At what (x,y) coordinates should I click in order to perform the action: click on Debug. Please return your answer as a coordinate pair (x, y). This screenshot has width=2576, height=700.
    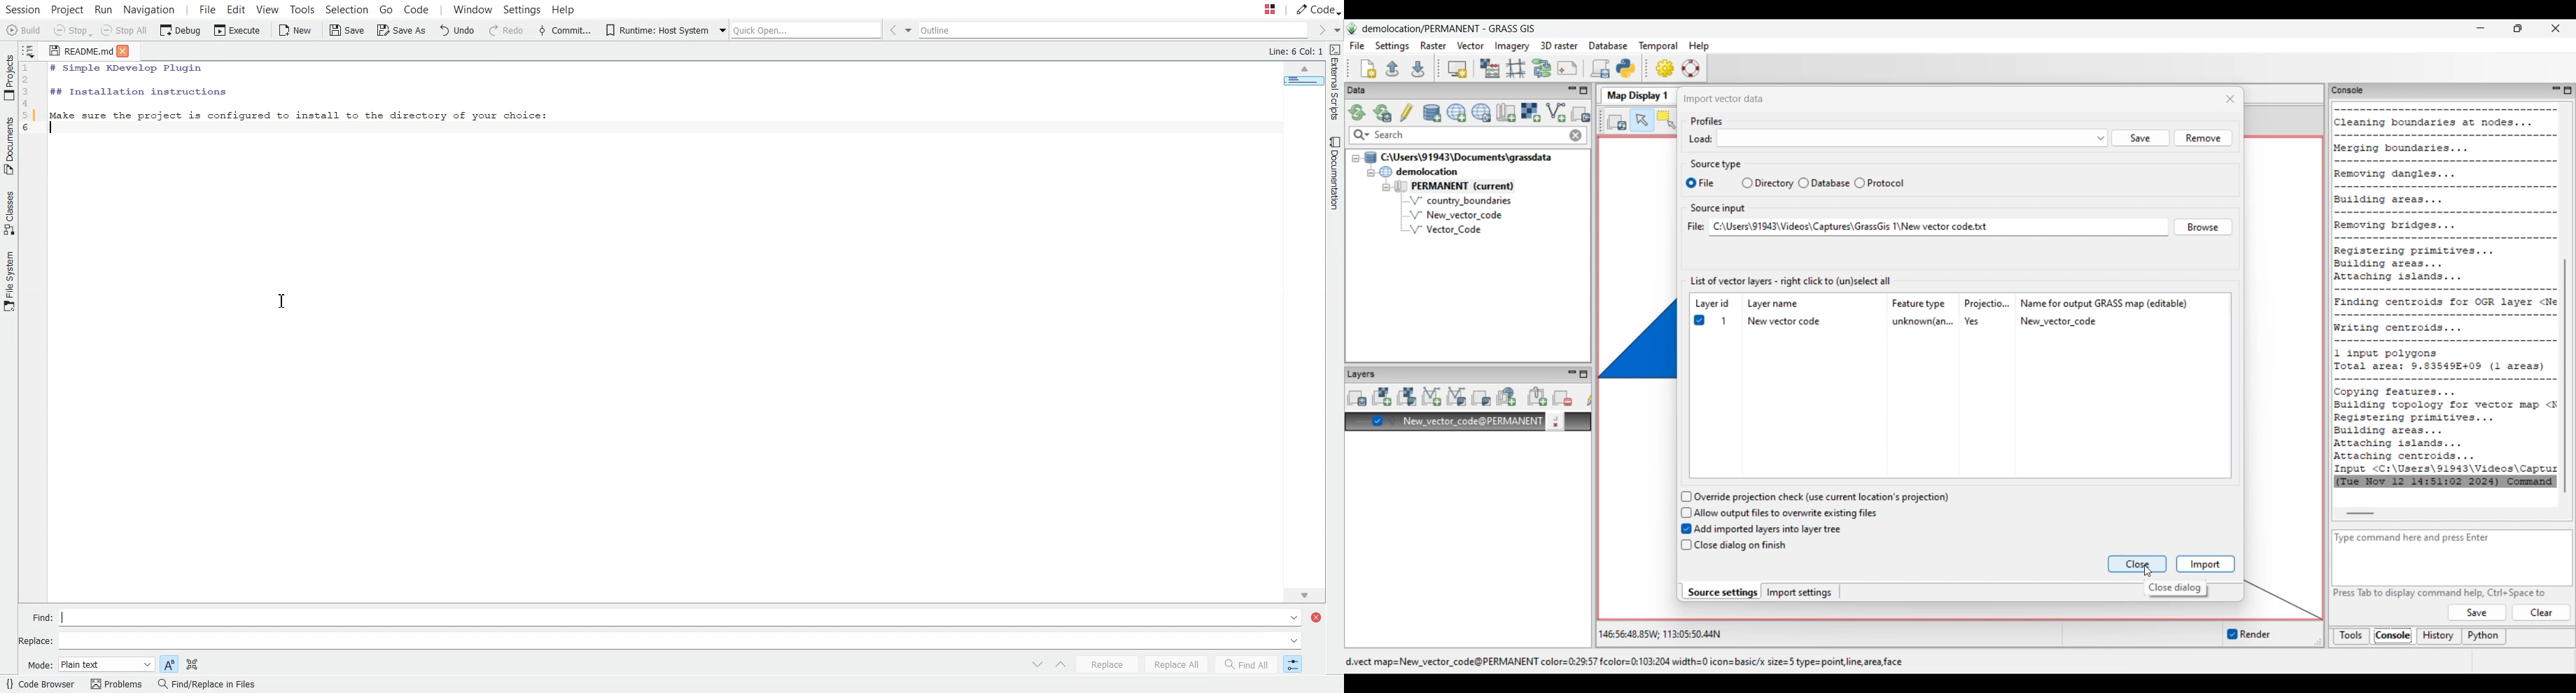
    Looking at the image, I should click on (181, 31).